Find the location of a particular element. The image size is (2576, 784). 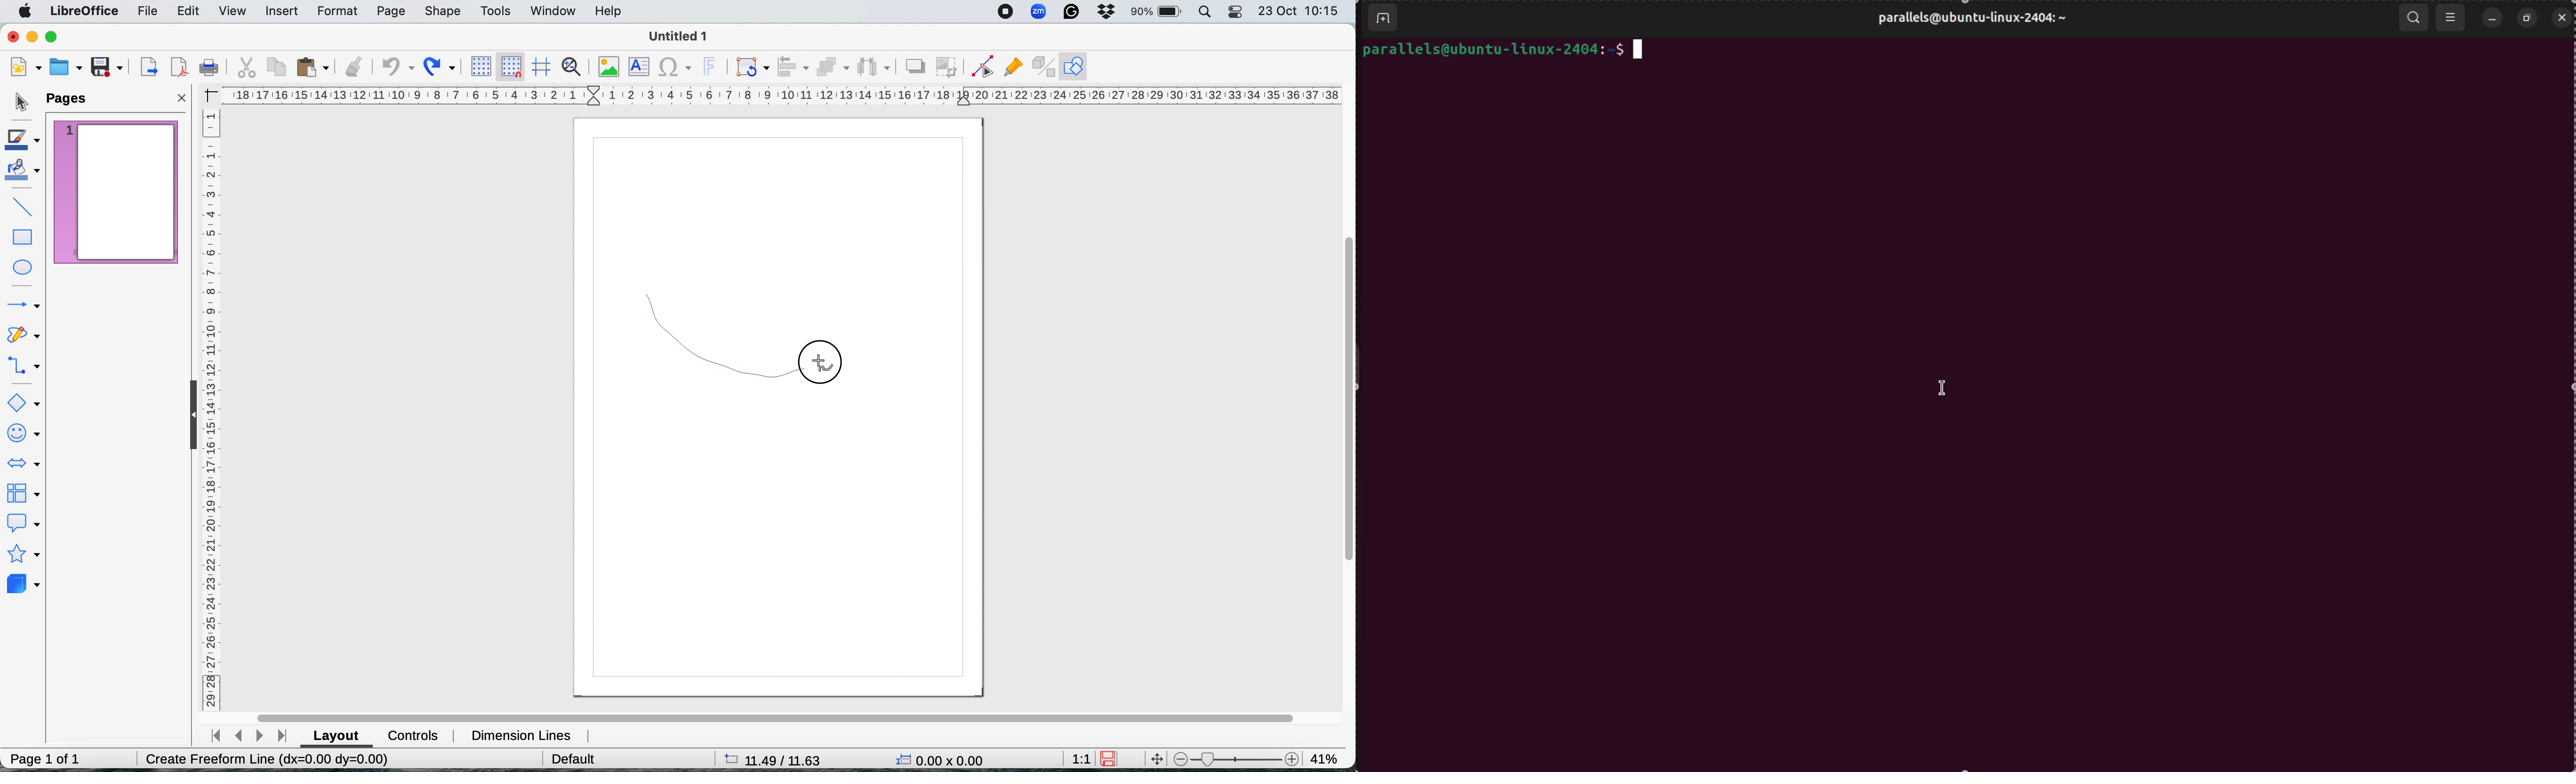

flowchart is located at coordinates (26, 495).